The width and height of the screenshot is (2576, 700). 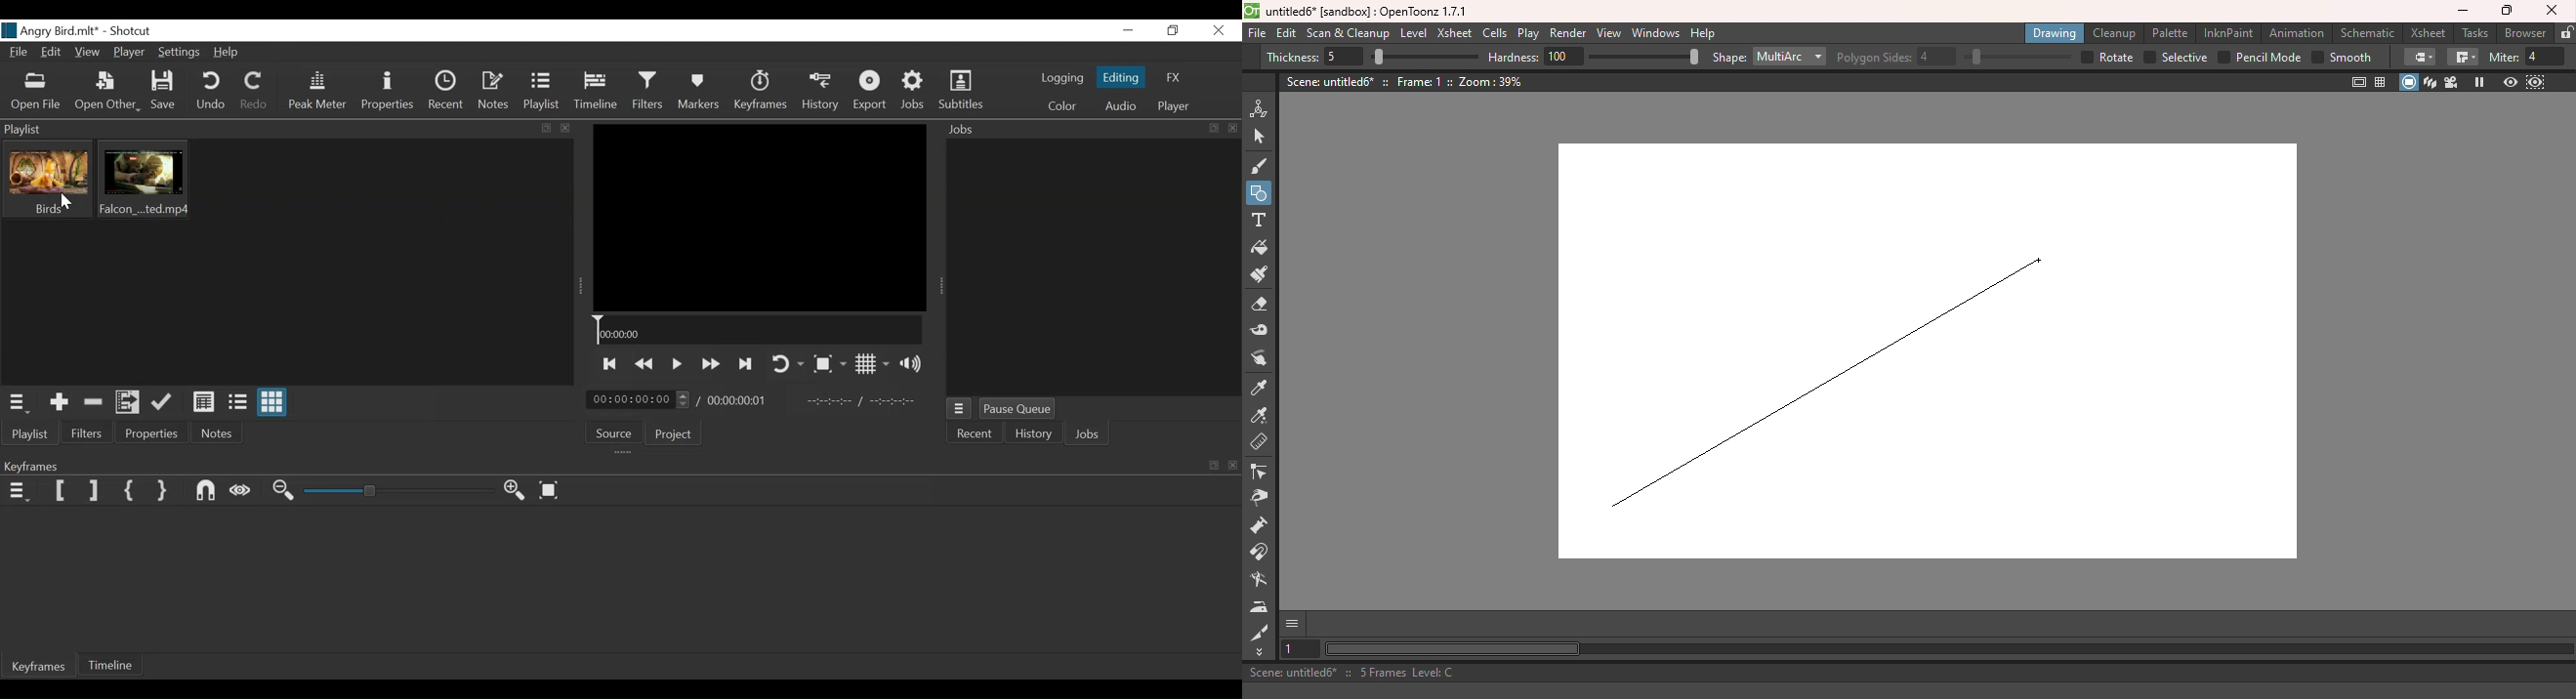 I want to click on Toggle player looping, so click(x=790, y=364).